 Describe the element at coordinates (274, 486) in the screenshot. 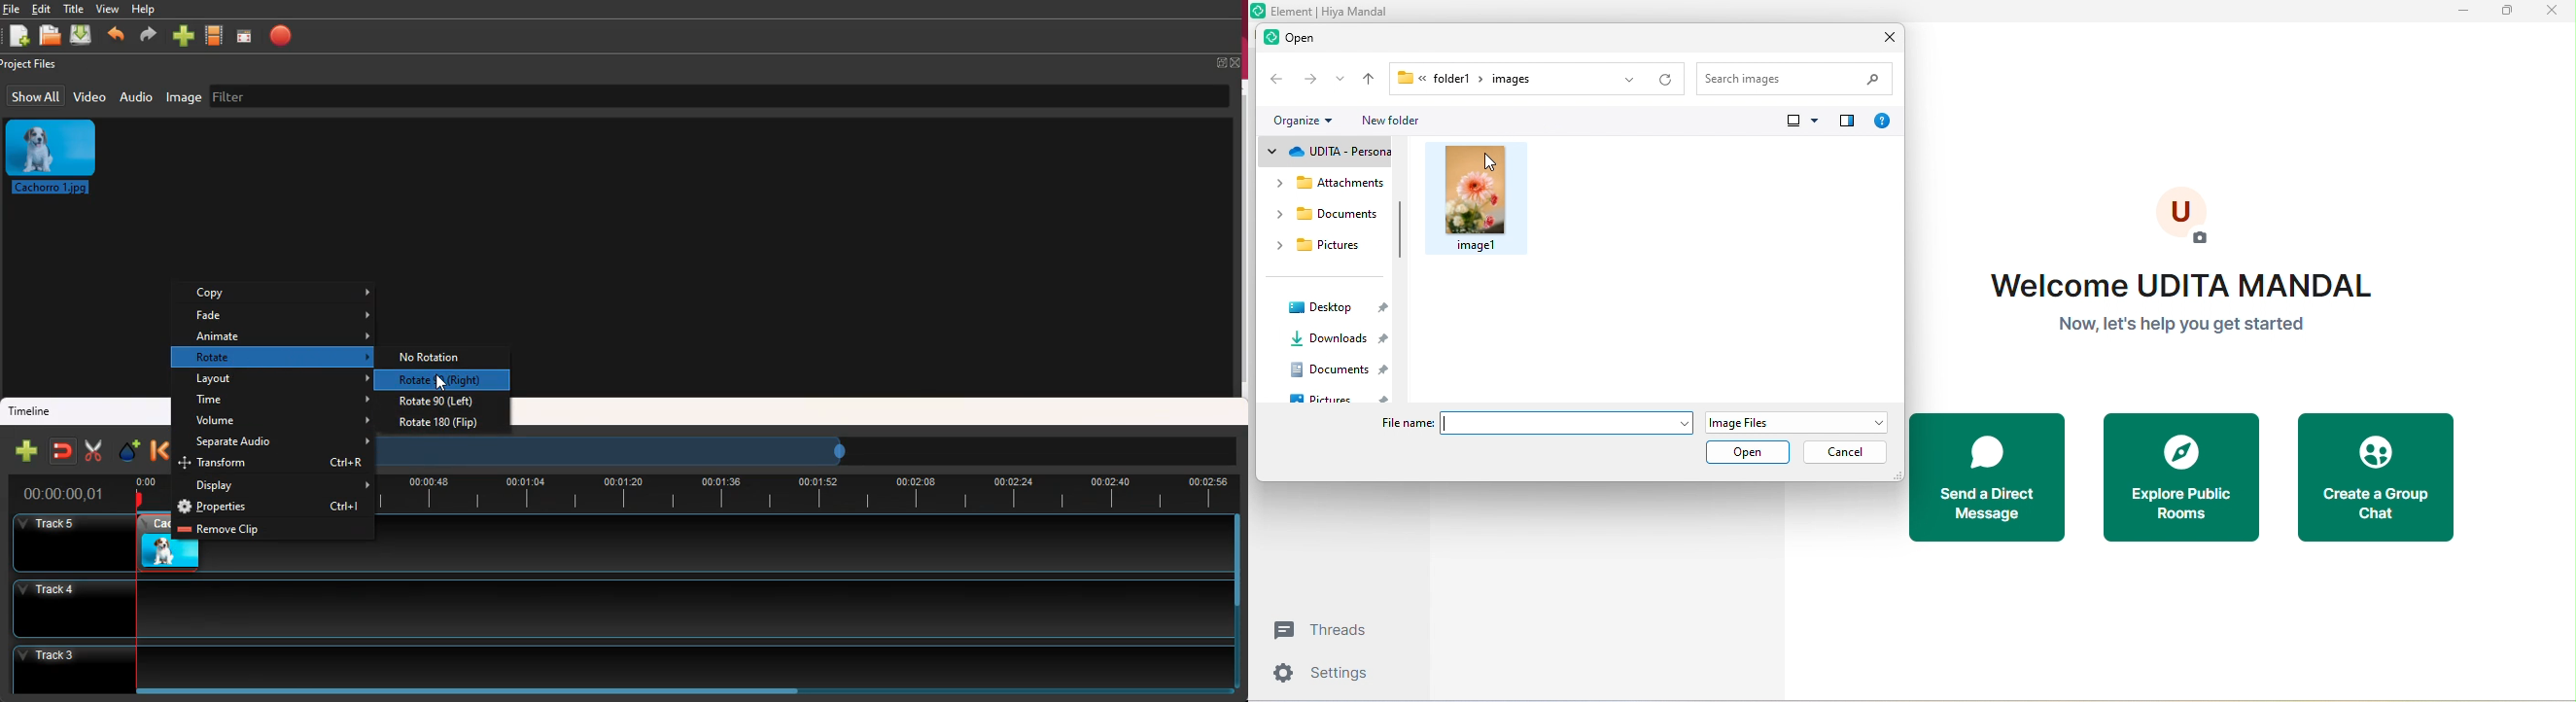

I see `display` at that location.